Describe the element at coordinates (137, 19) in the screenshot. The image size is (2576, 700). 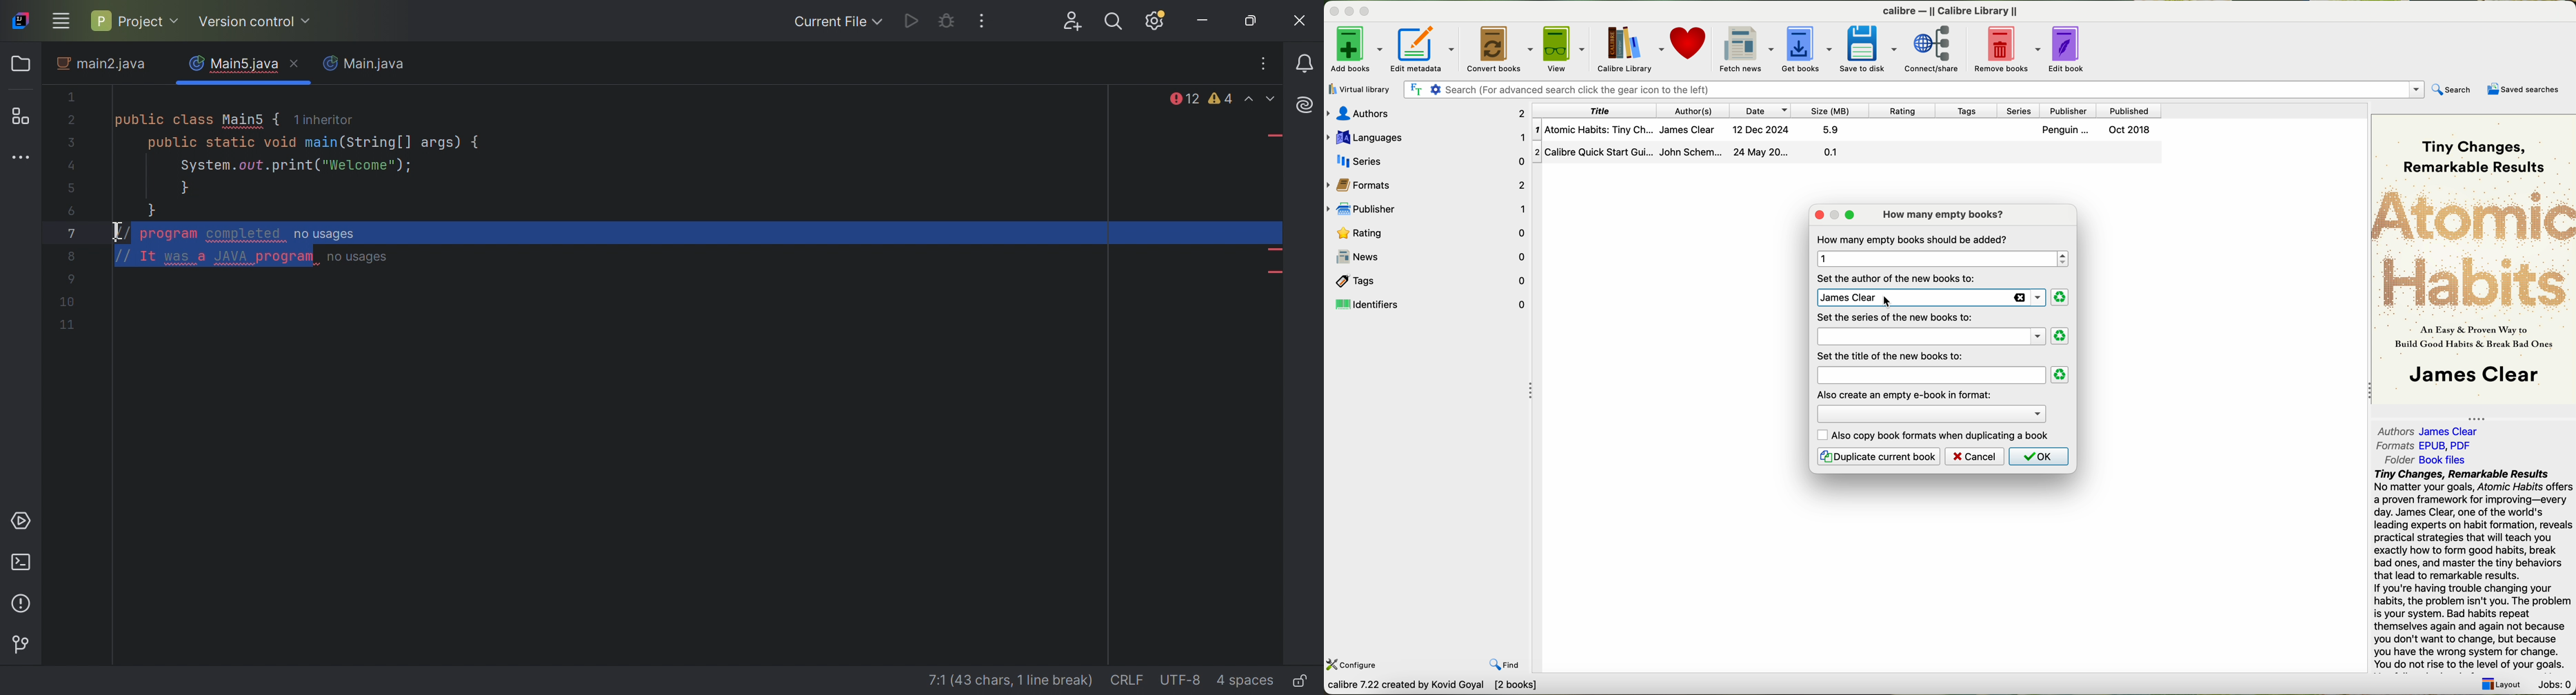
I see `Project` at that location.